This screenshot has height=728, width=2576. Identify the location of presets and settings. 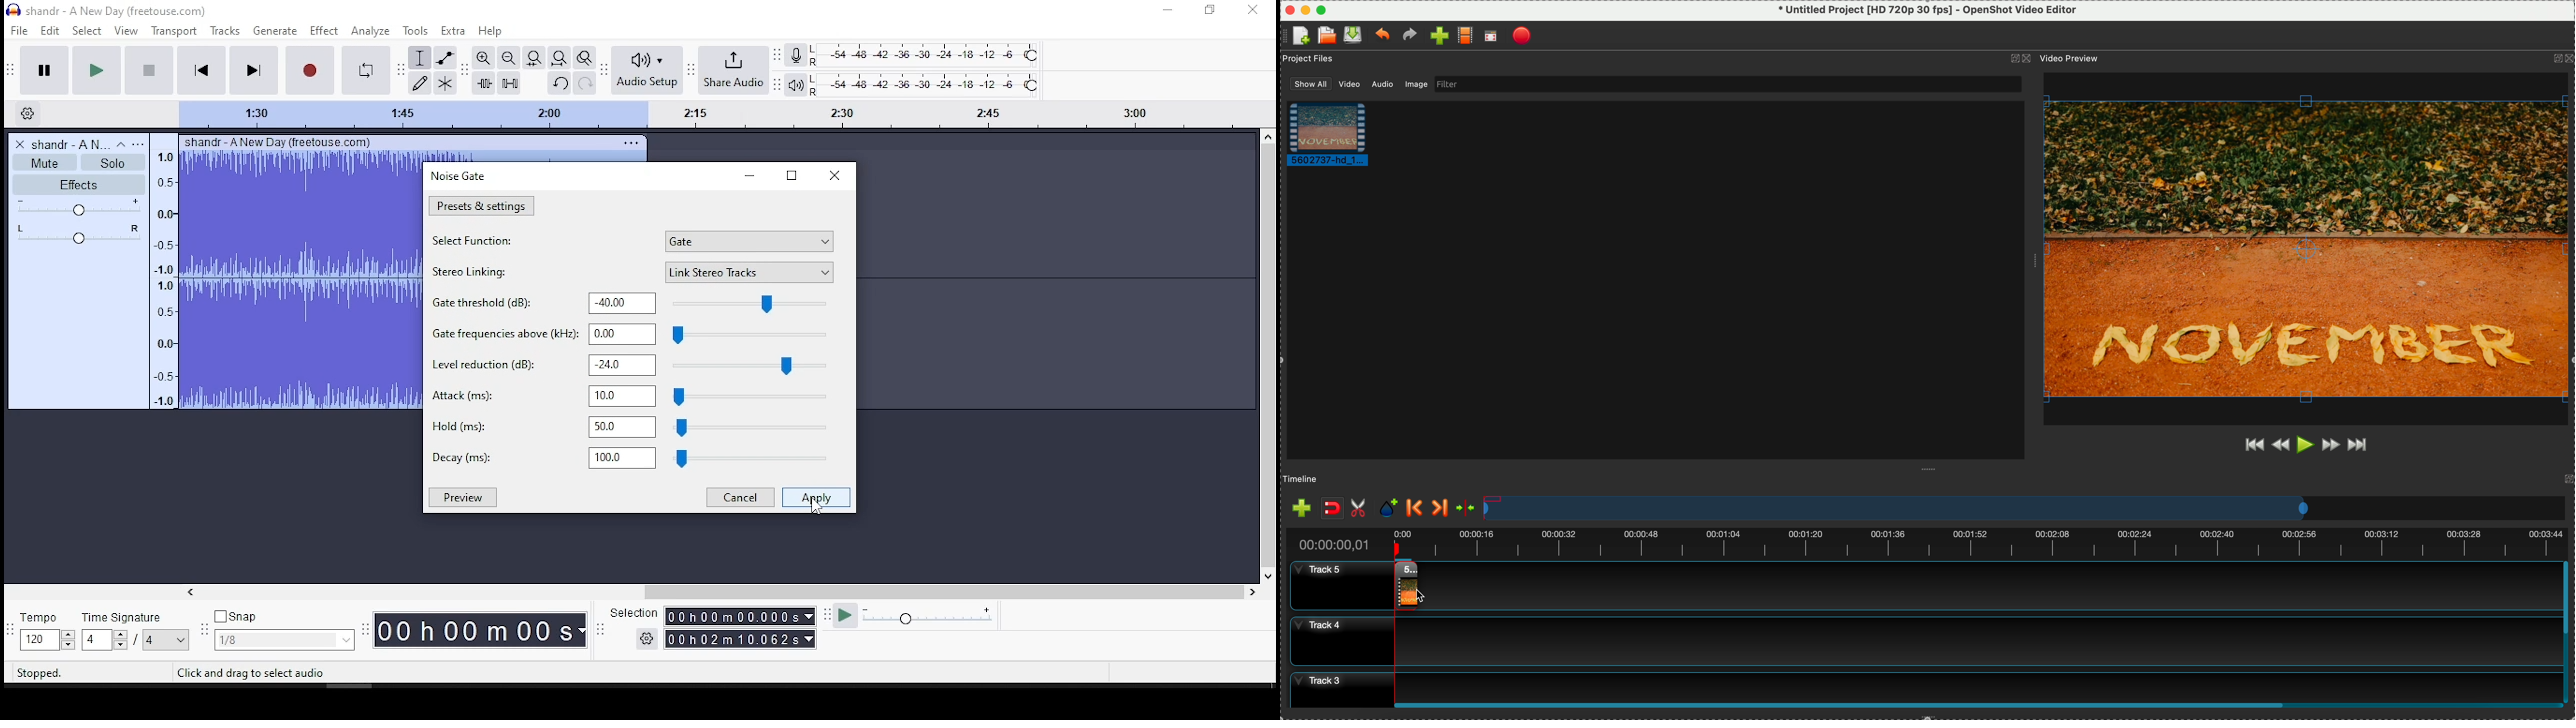
(481, 205).